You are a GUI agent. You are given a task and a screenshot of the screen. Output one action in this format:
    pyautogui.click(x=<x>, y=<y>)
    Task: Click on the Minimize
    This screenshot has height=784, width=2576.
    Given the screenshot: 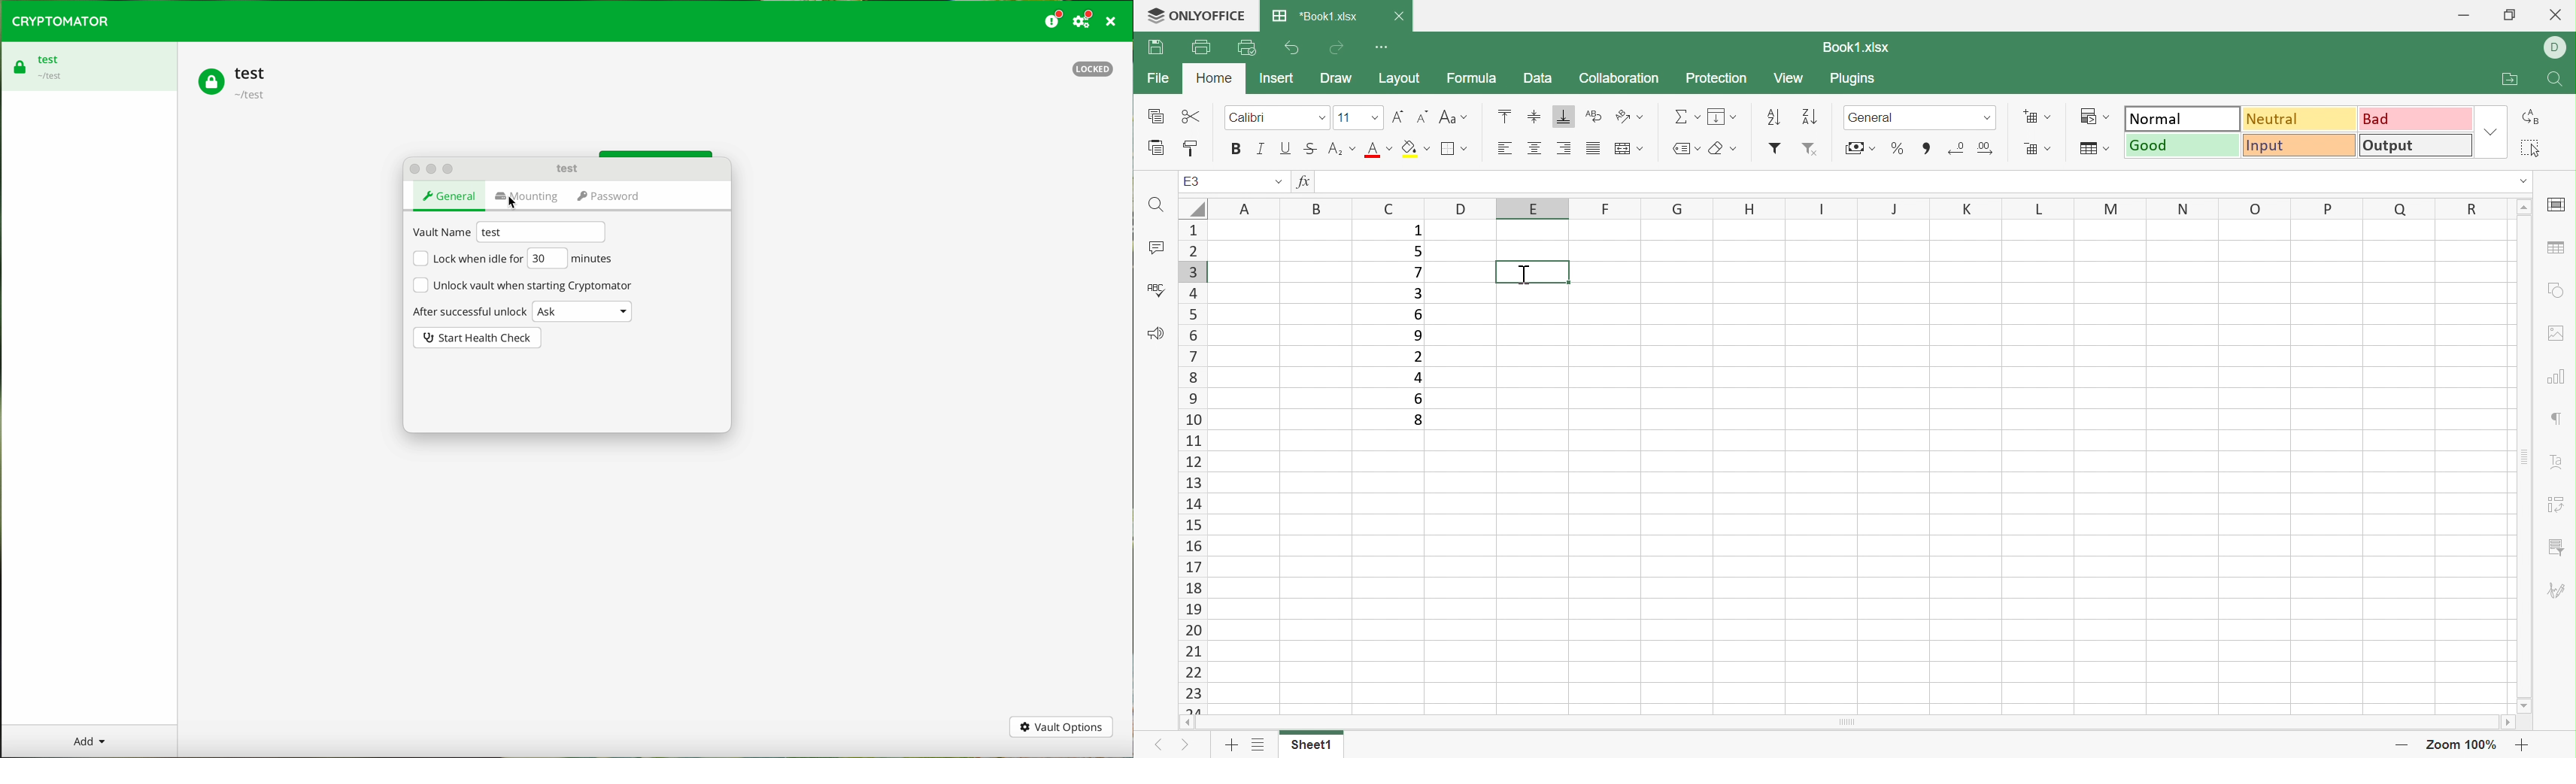 What is the action you would take?
    pyautogui.click(x=2464, y=16)
    